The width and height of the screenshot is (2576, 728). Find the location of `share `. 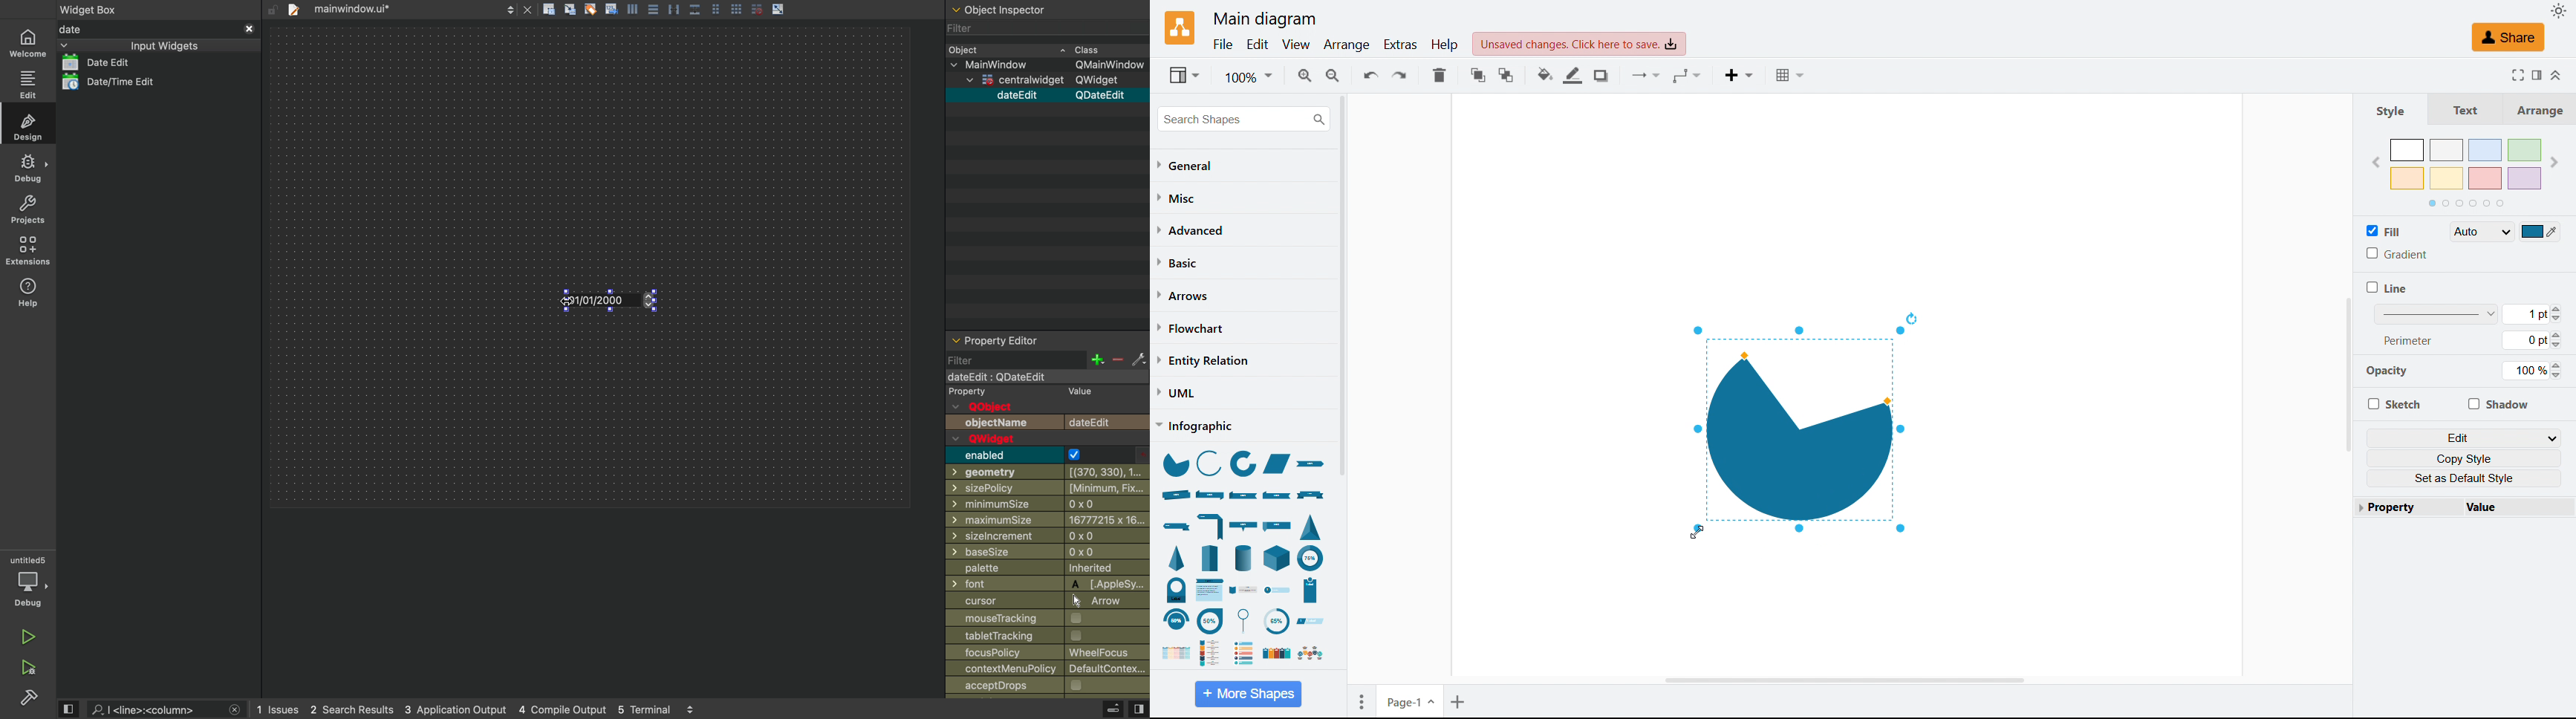

share  is located at coordinates (2508, 37).